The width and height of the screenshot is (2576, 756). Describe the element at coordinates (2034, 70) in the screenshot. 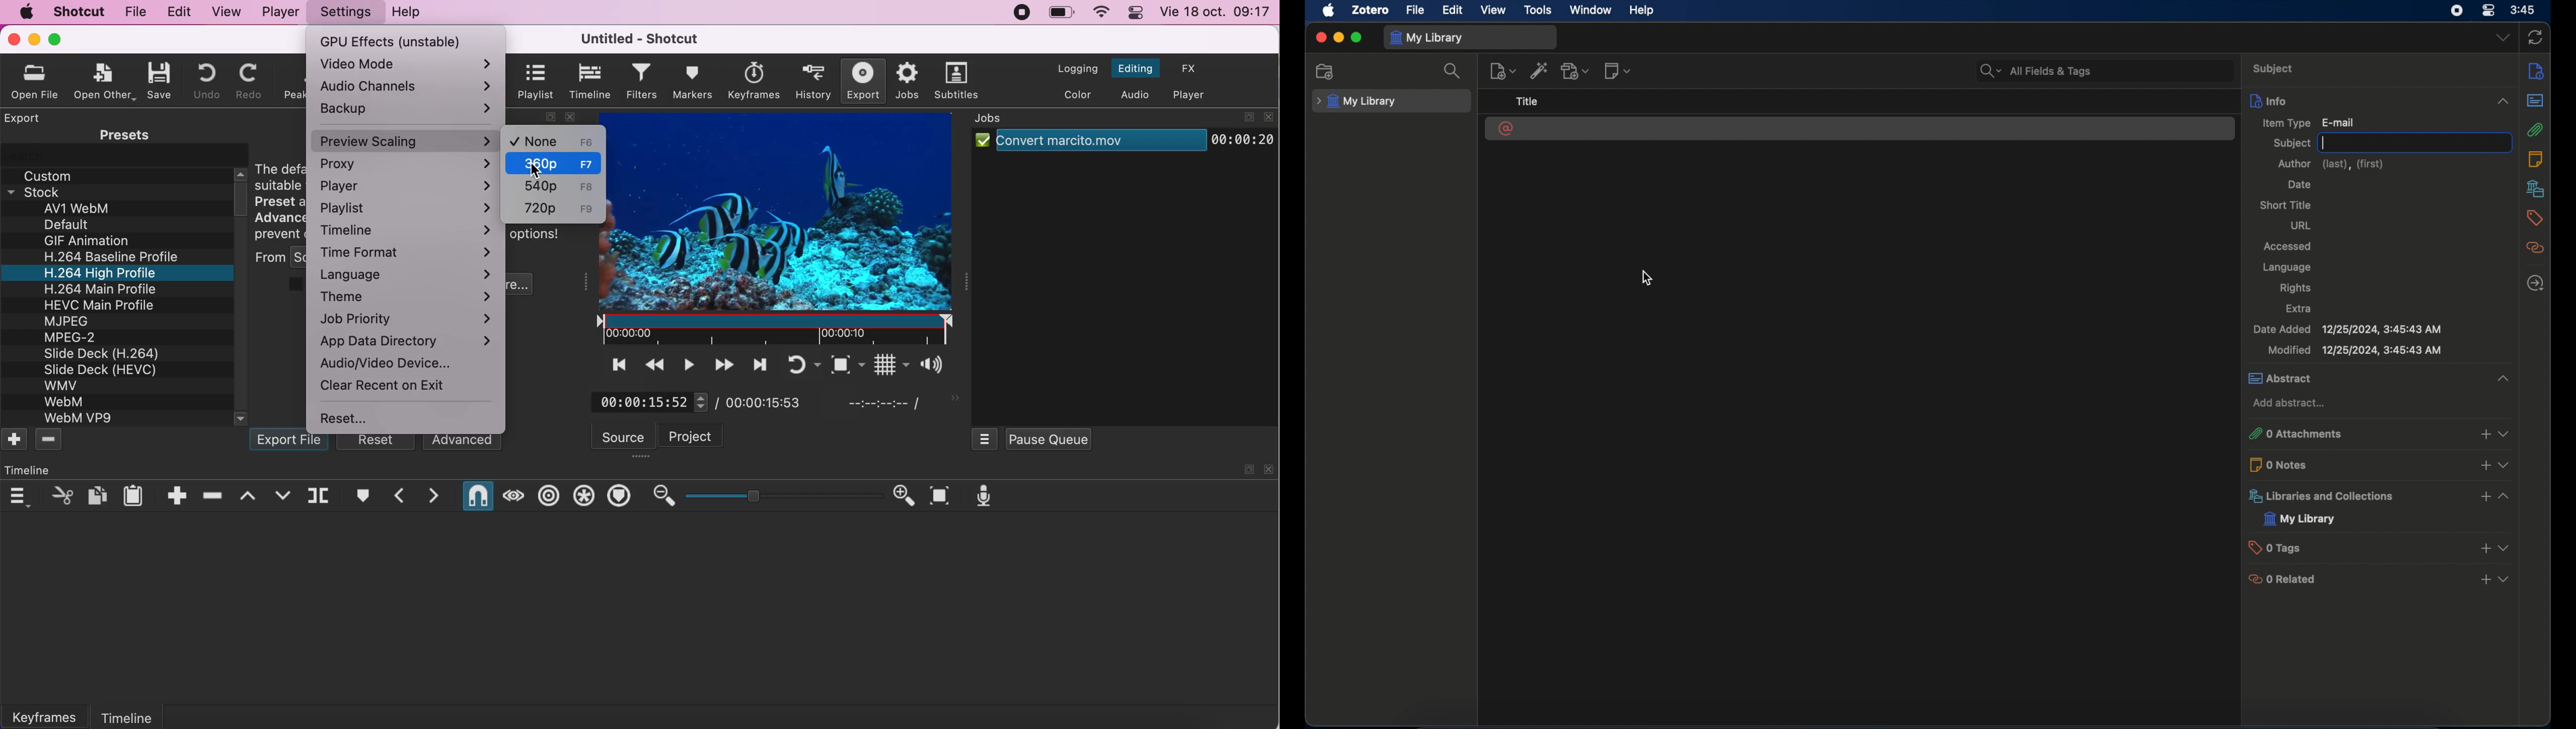

I see `search bar` at that location.